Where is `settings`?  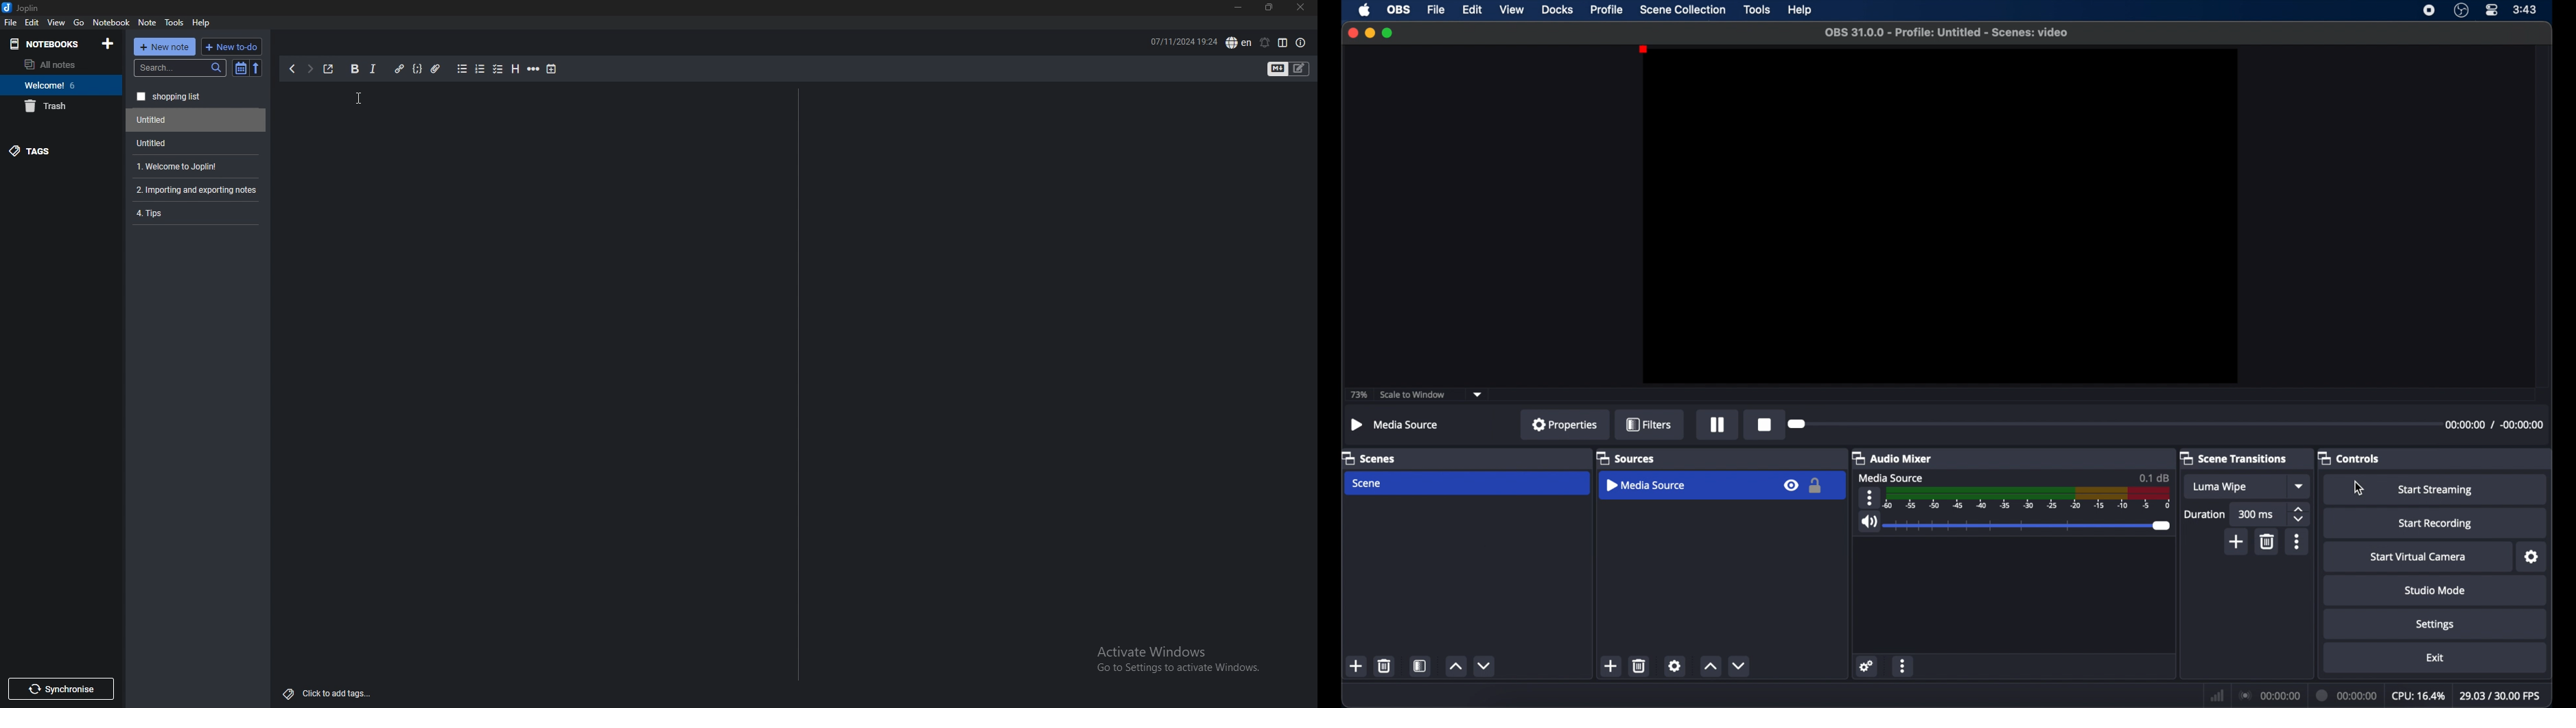
settings is located at coordinates (2436, 625).